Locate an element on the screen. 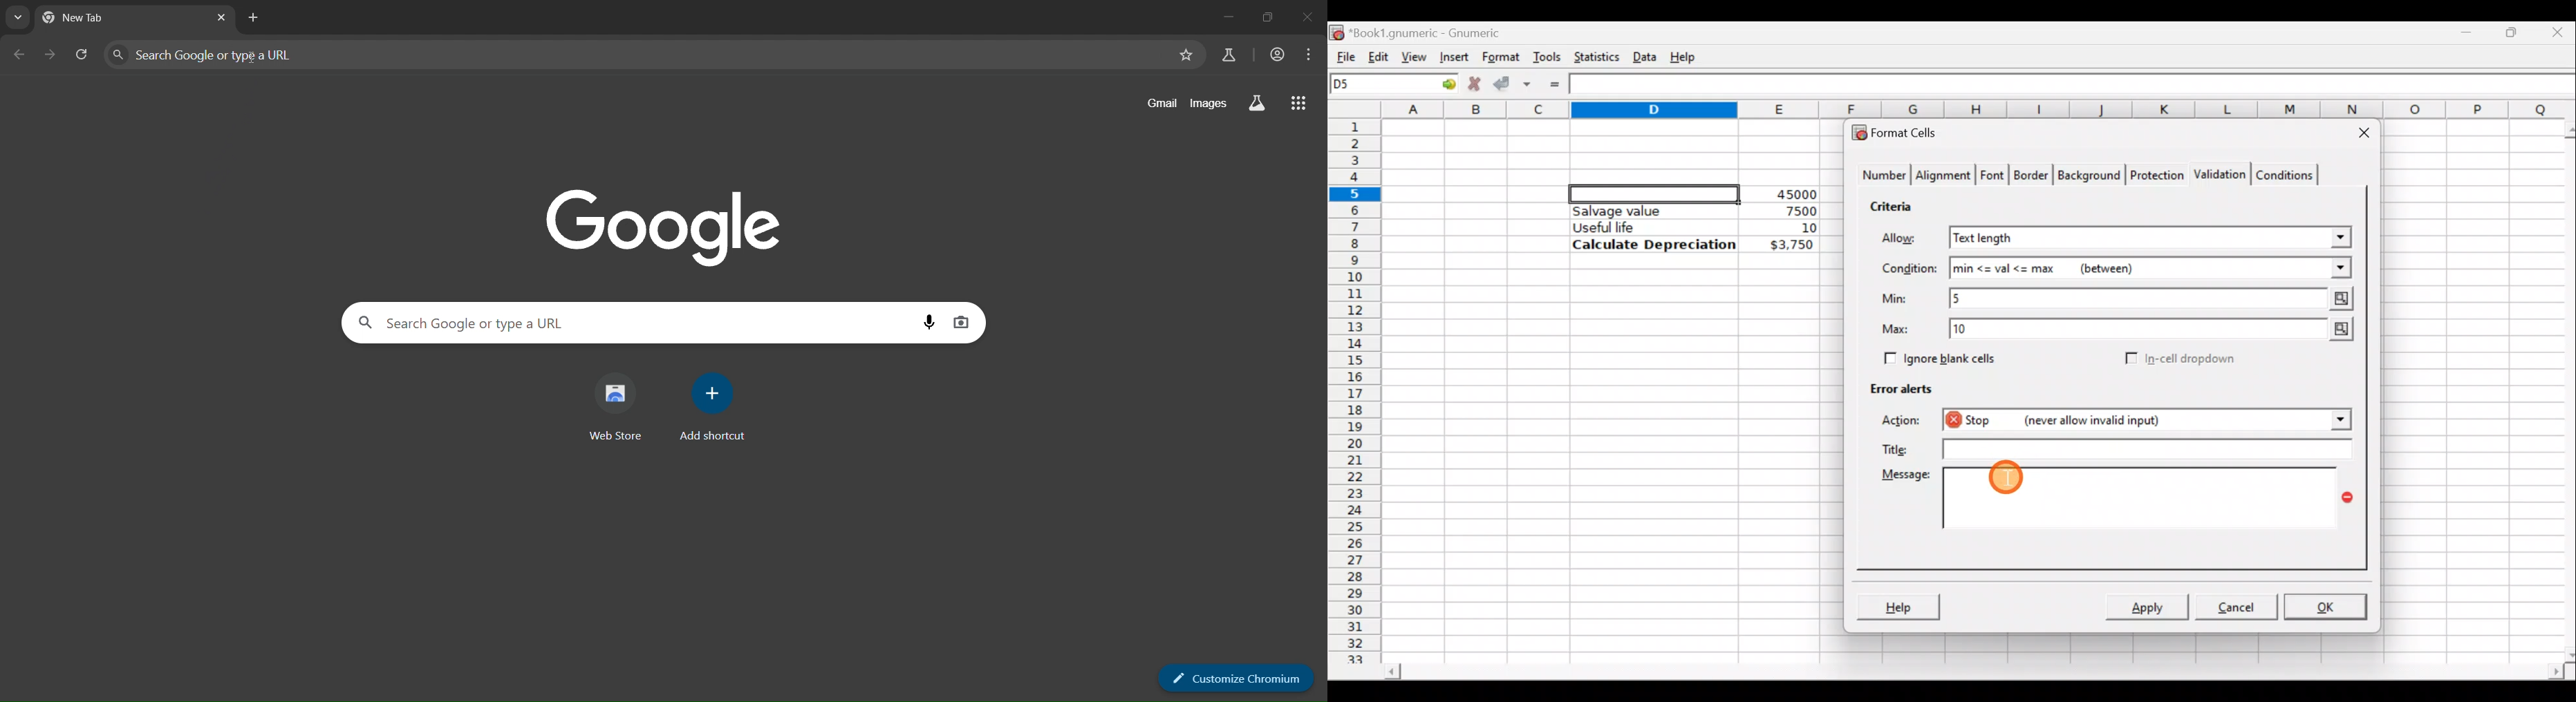 The width and height of the screenshot is (2576, 728). Condition is located at coordinates (1909, 269).